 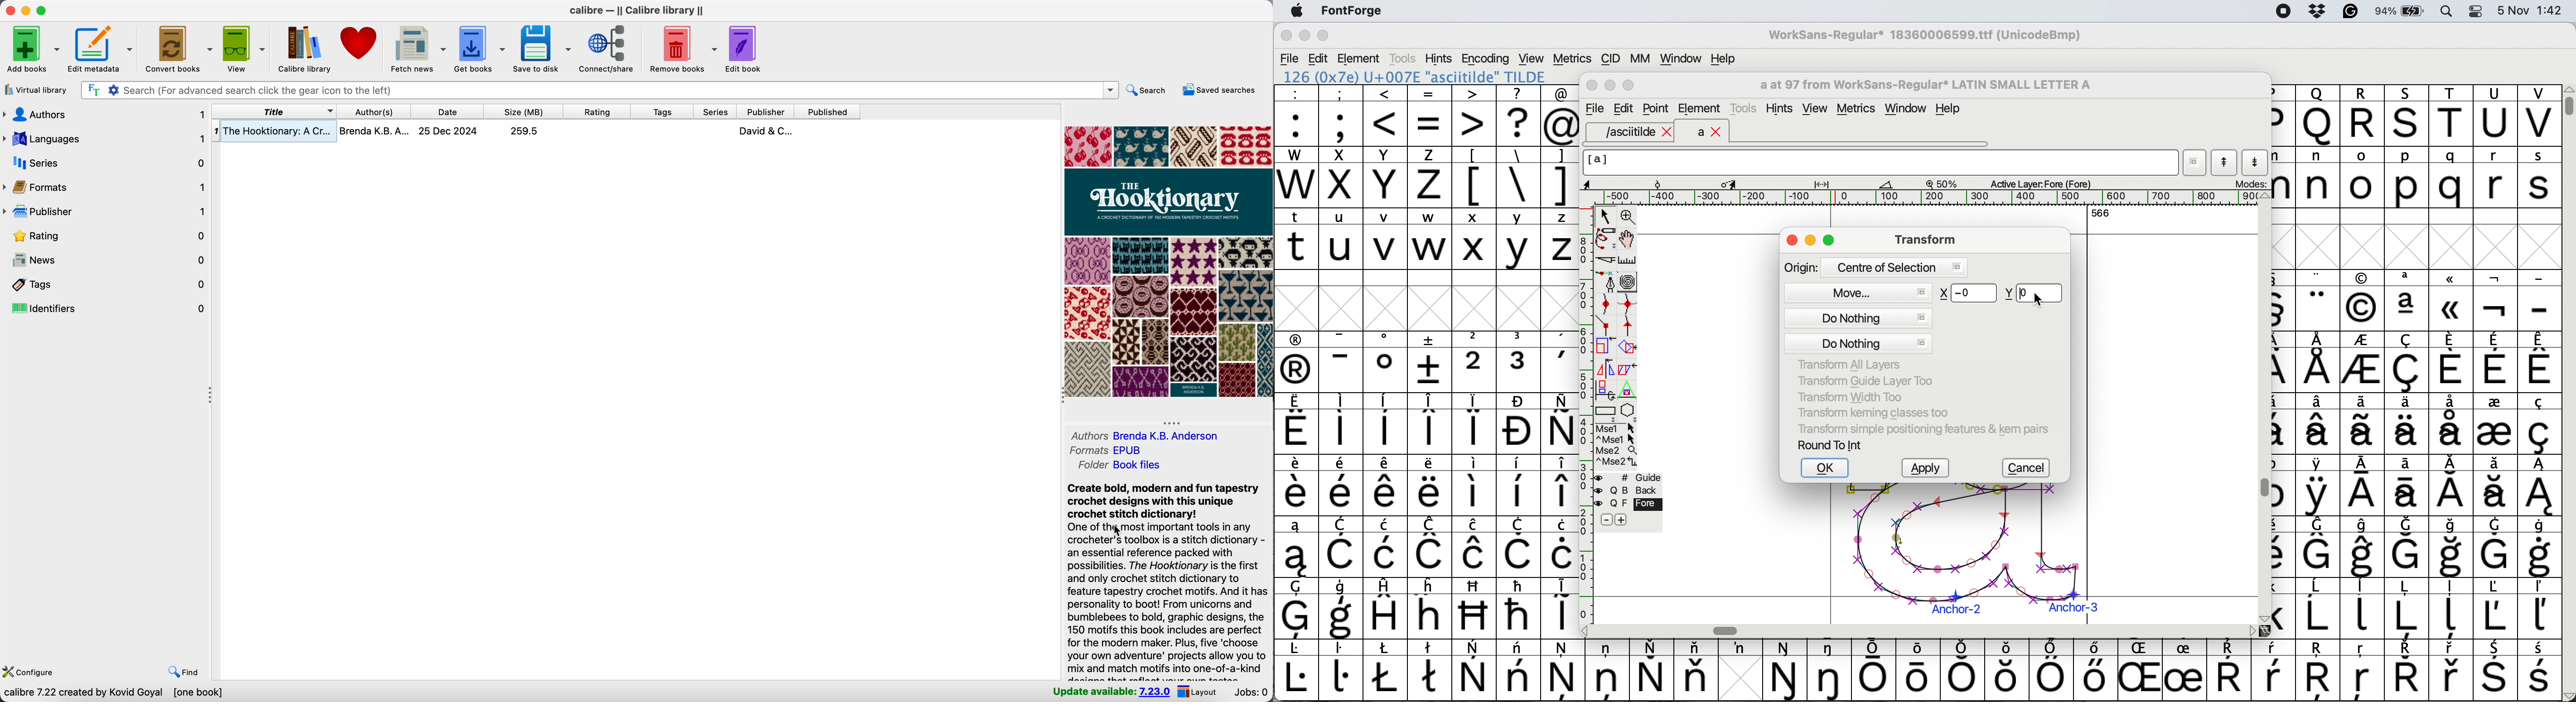 I want to click on scale selection, so click(x=1606, y=346).